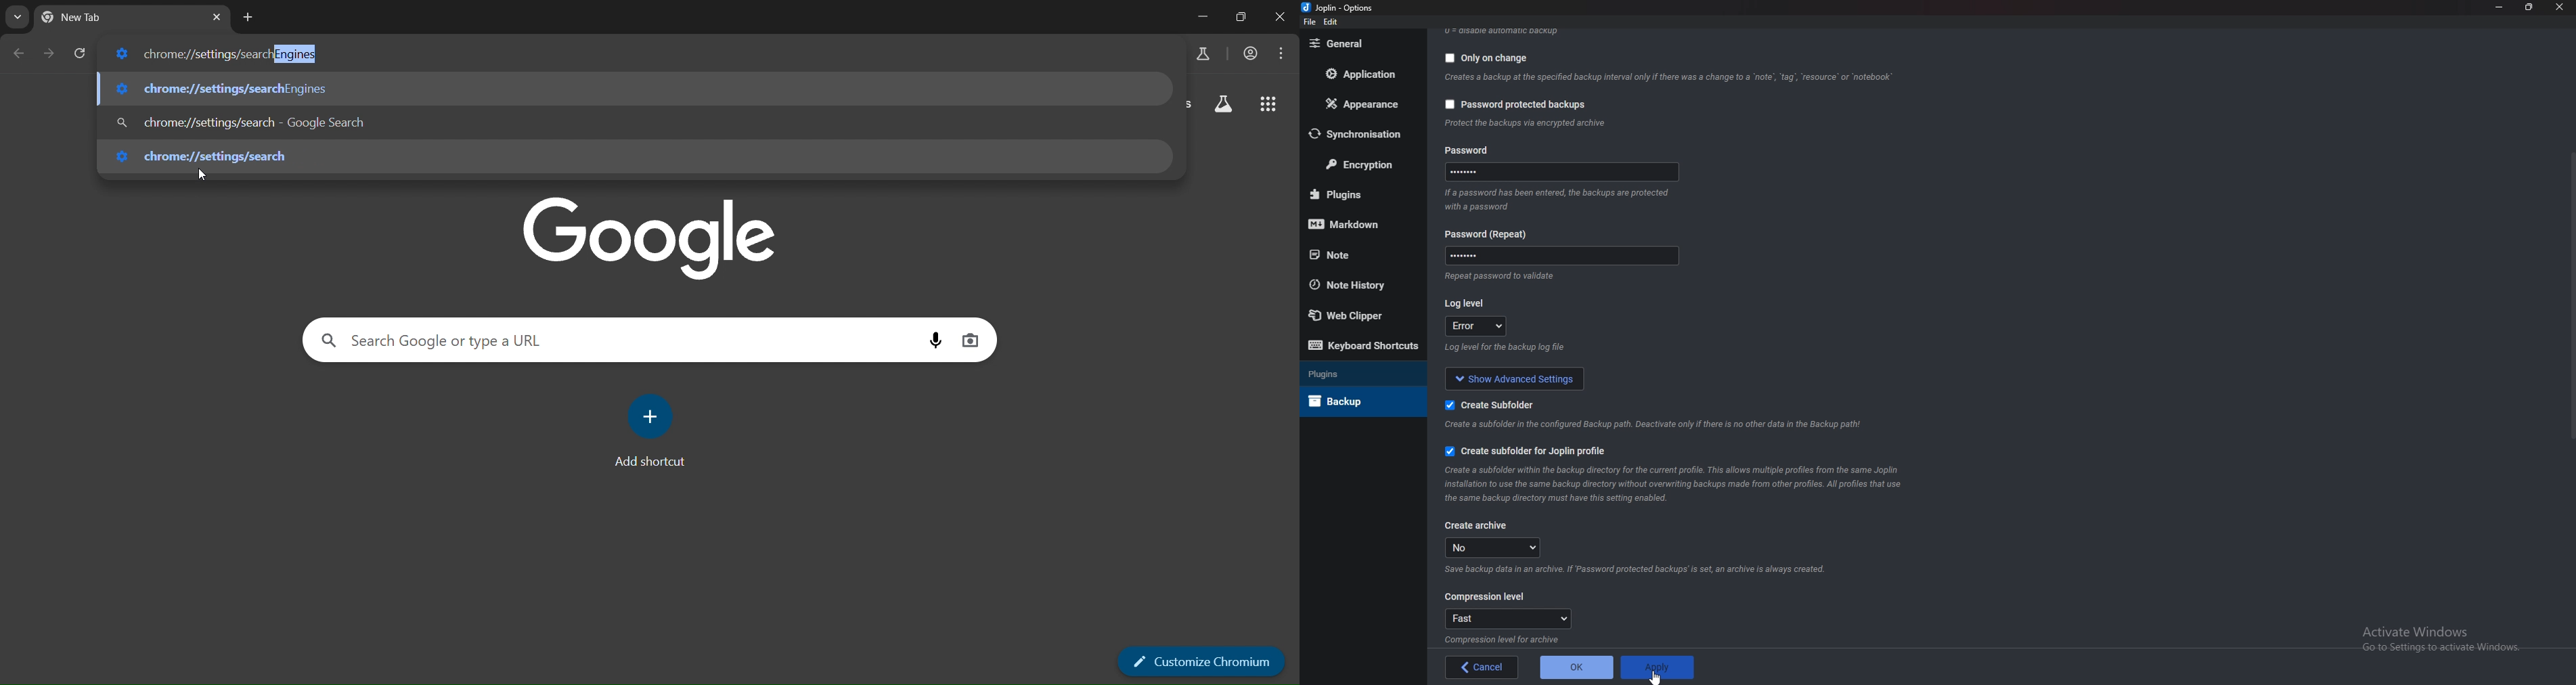  Describe the element at coordinates (1658, 668) in the screenshot. I see `apply` at that location.